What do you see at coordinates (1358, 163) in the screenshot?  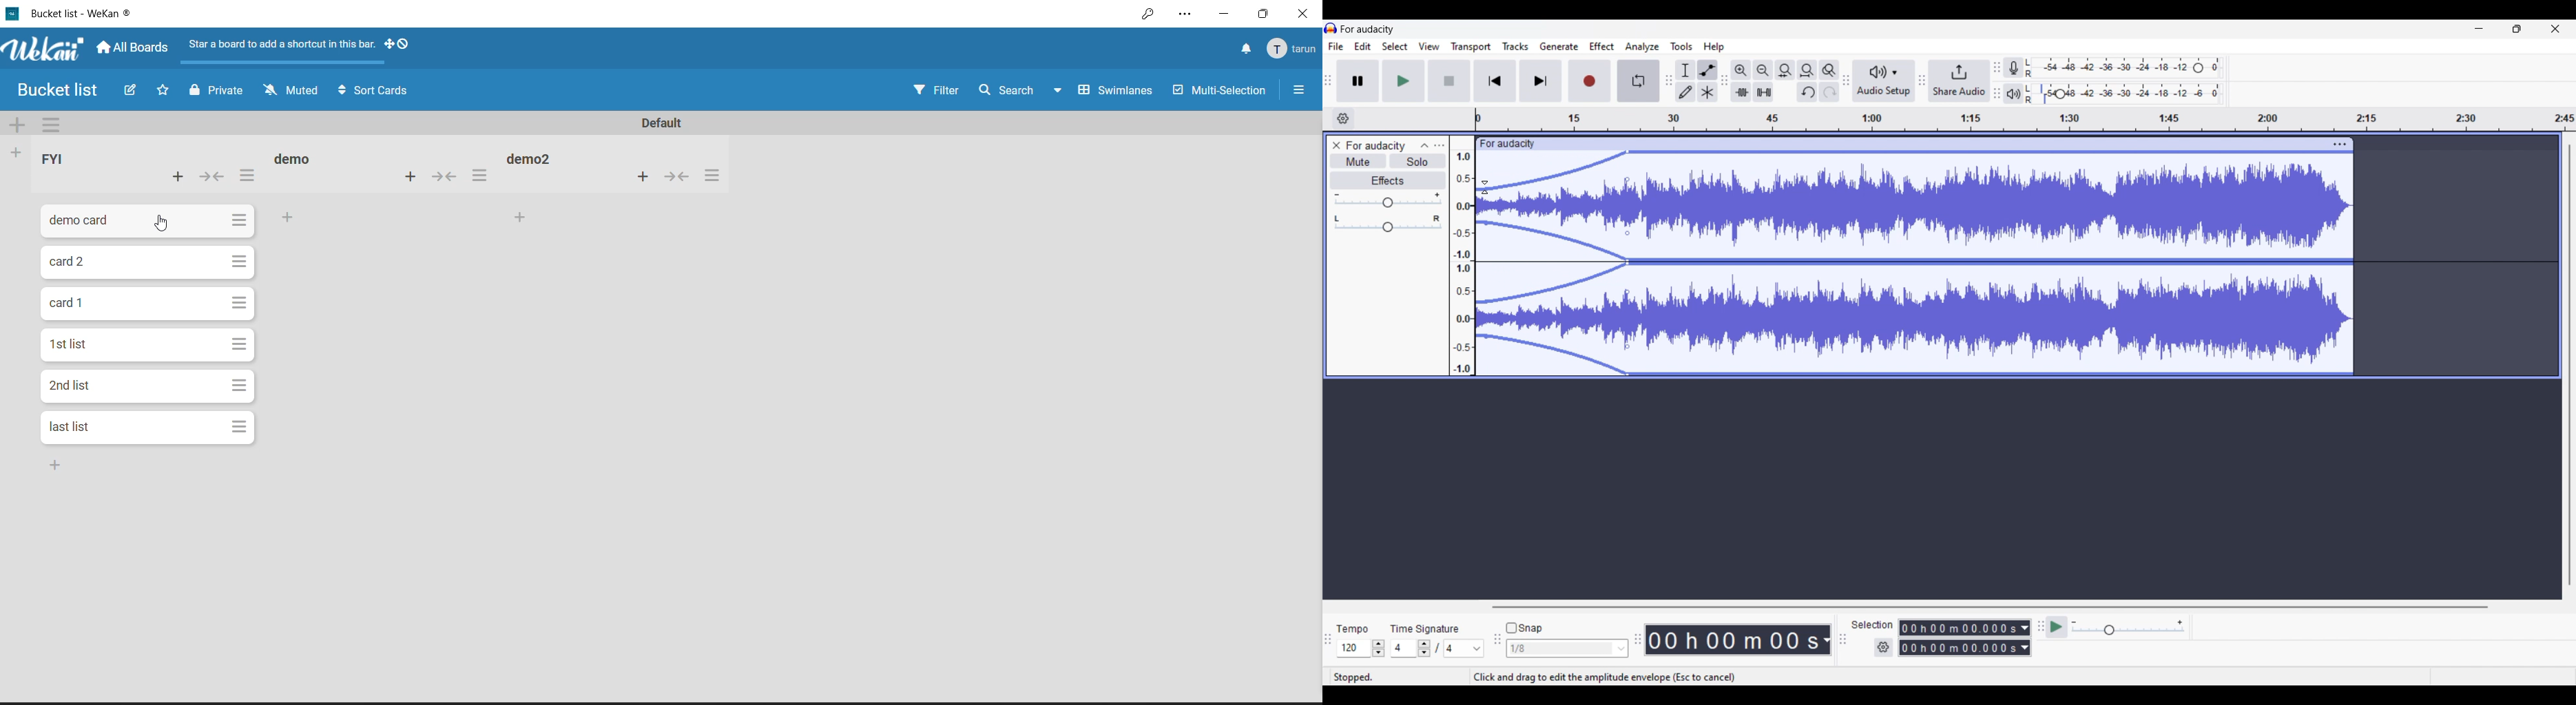 I see `Mute` at bounding box center [1358, 163].